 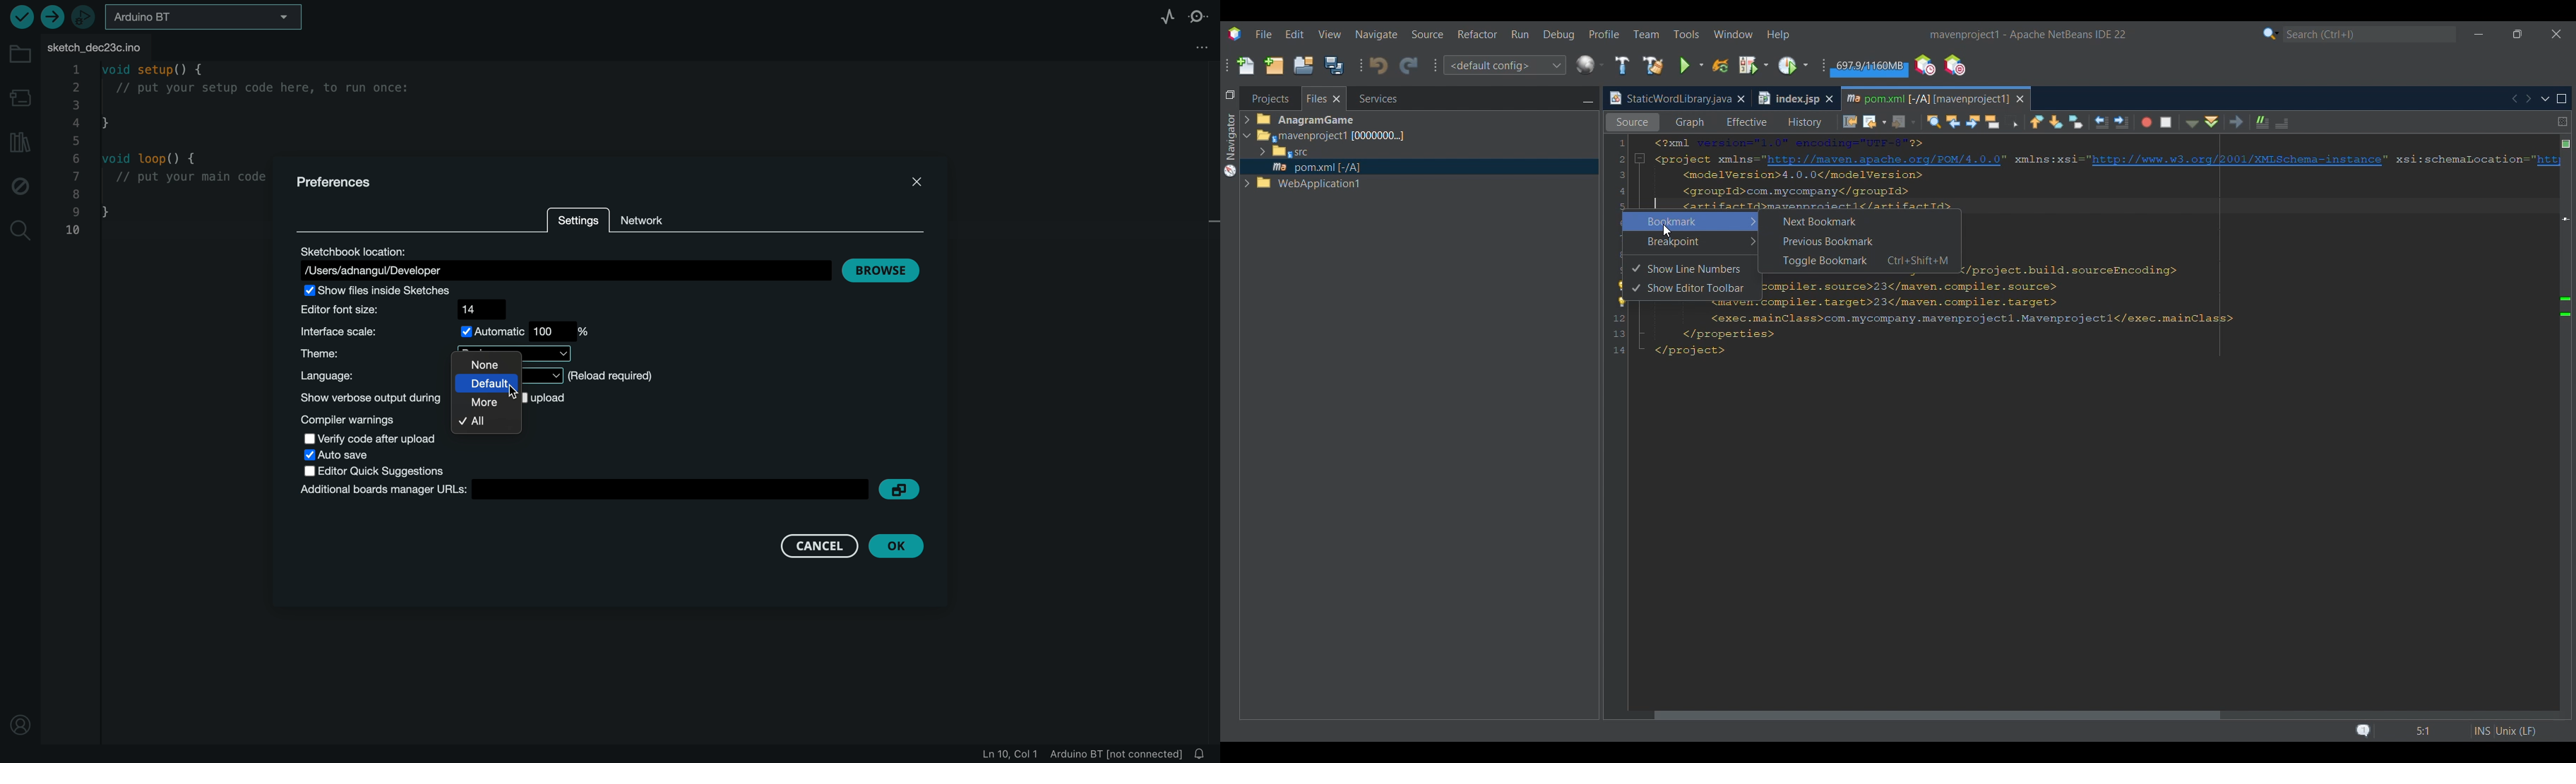 I want to click on verify, so click(x=19, y=17).